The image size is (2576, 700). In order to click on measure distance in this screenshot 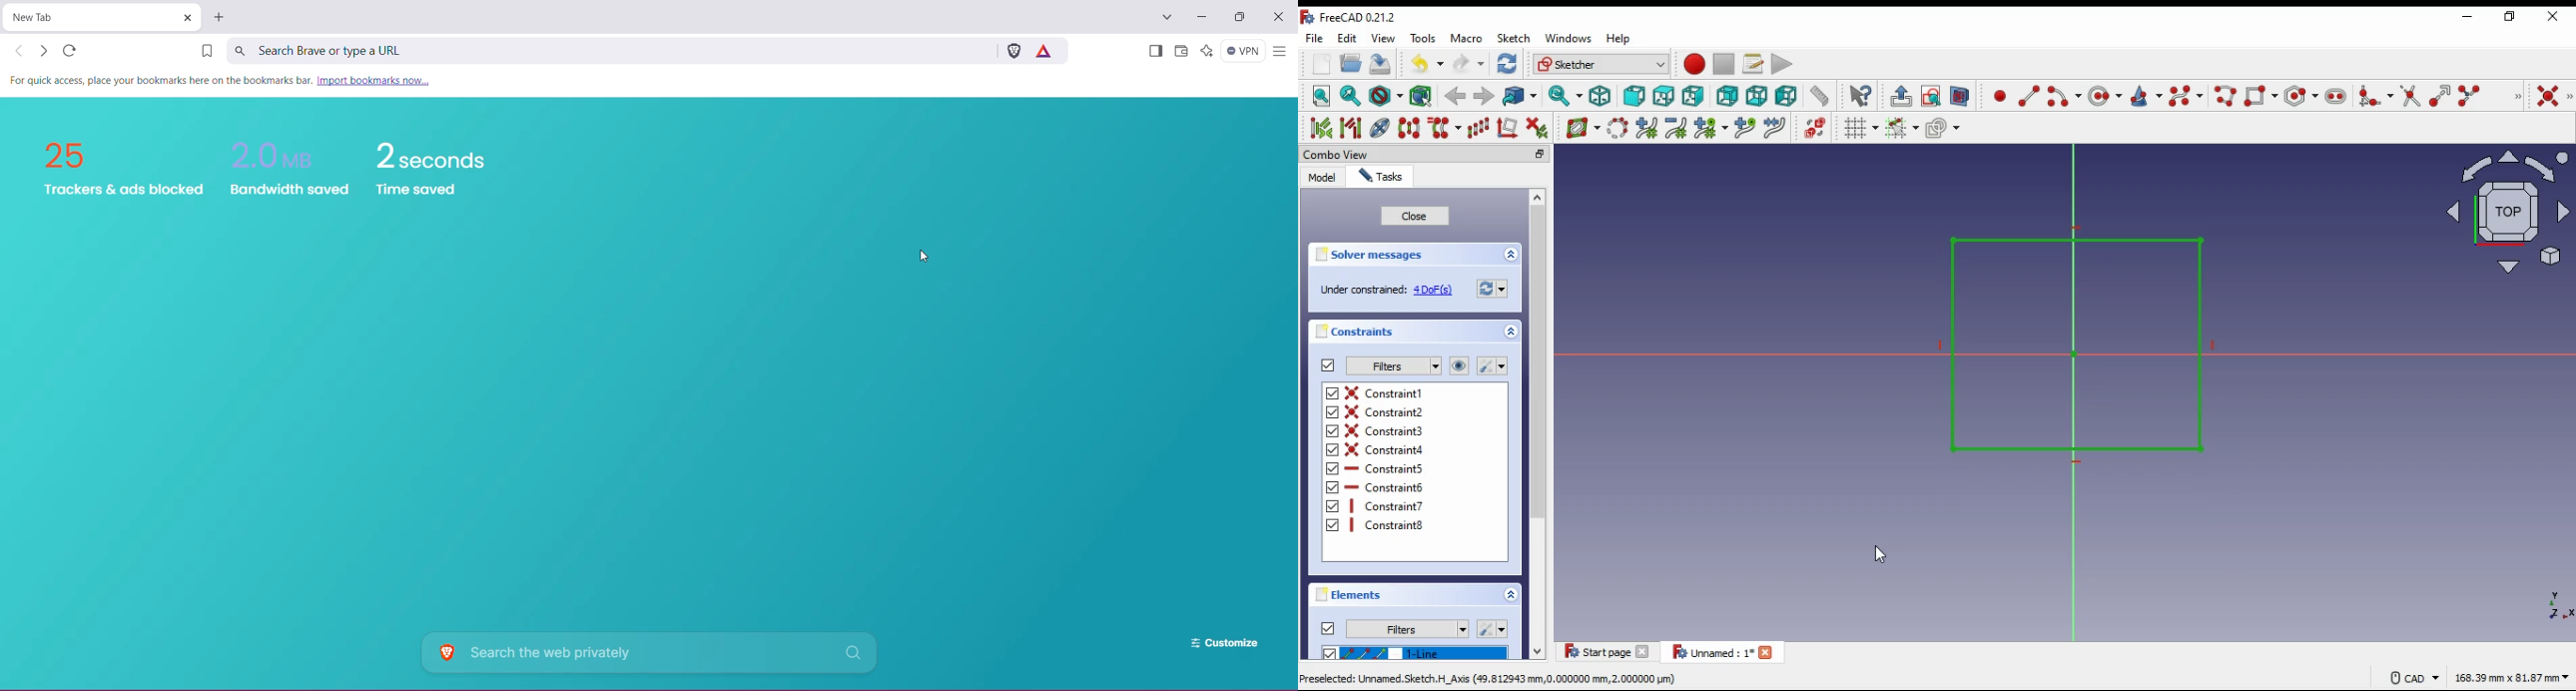, I will do `click(1820, 95)`.